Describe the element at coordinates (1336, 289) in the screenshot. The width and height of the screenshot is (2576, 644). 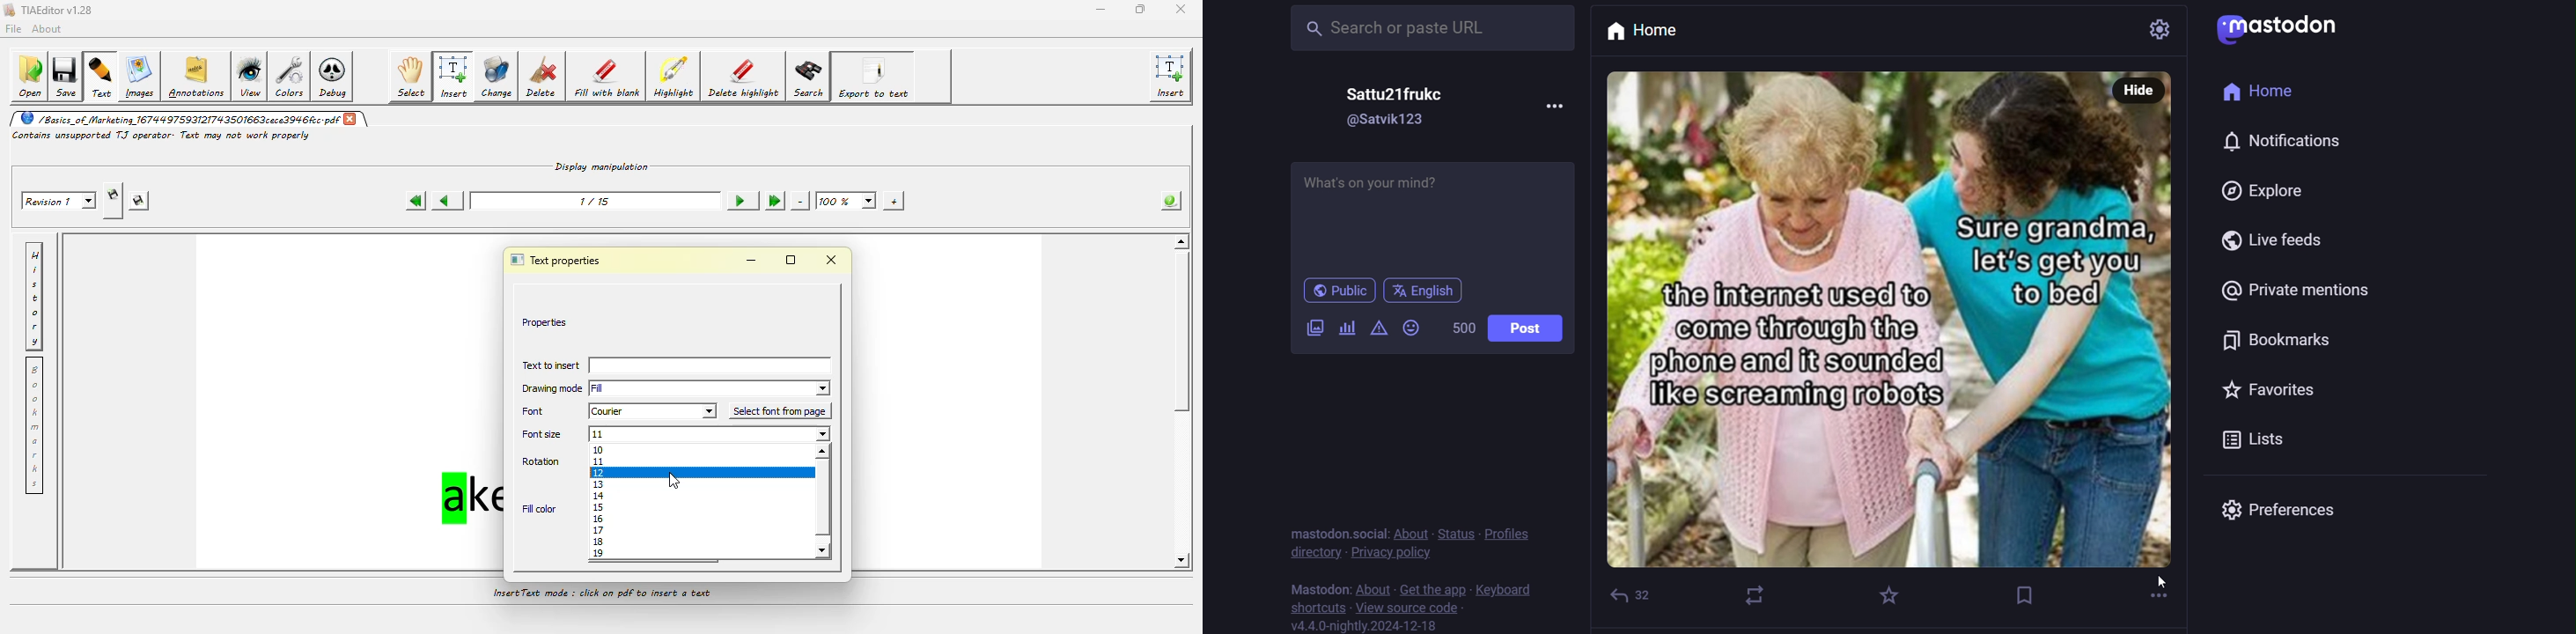
I see `public` at that location.